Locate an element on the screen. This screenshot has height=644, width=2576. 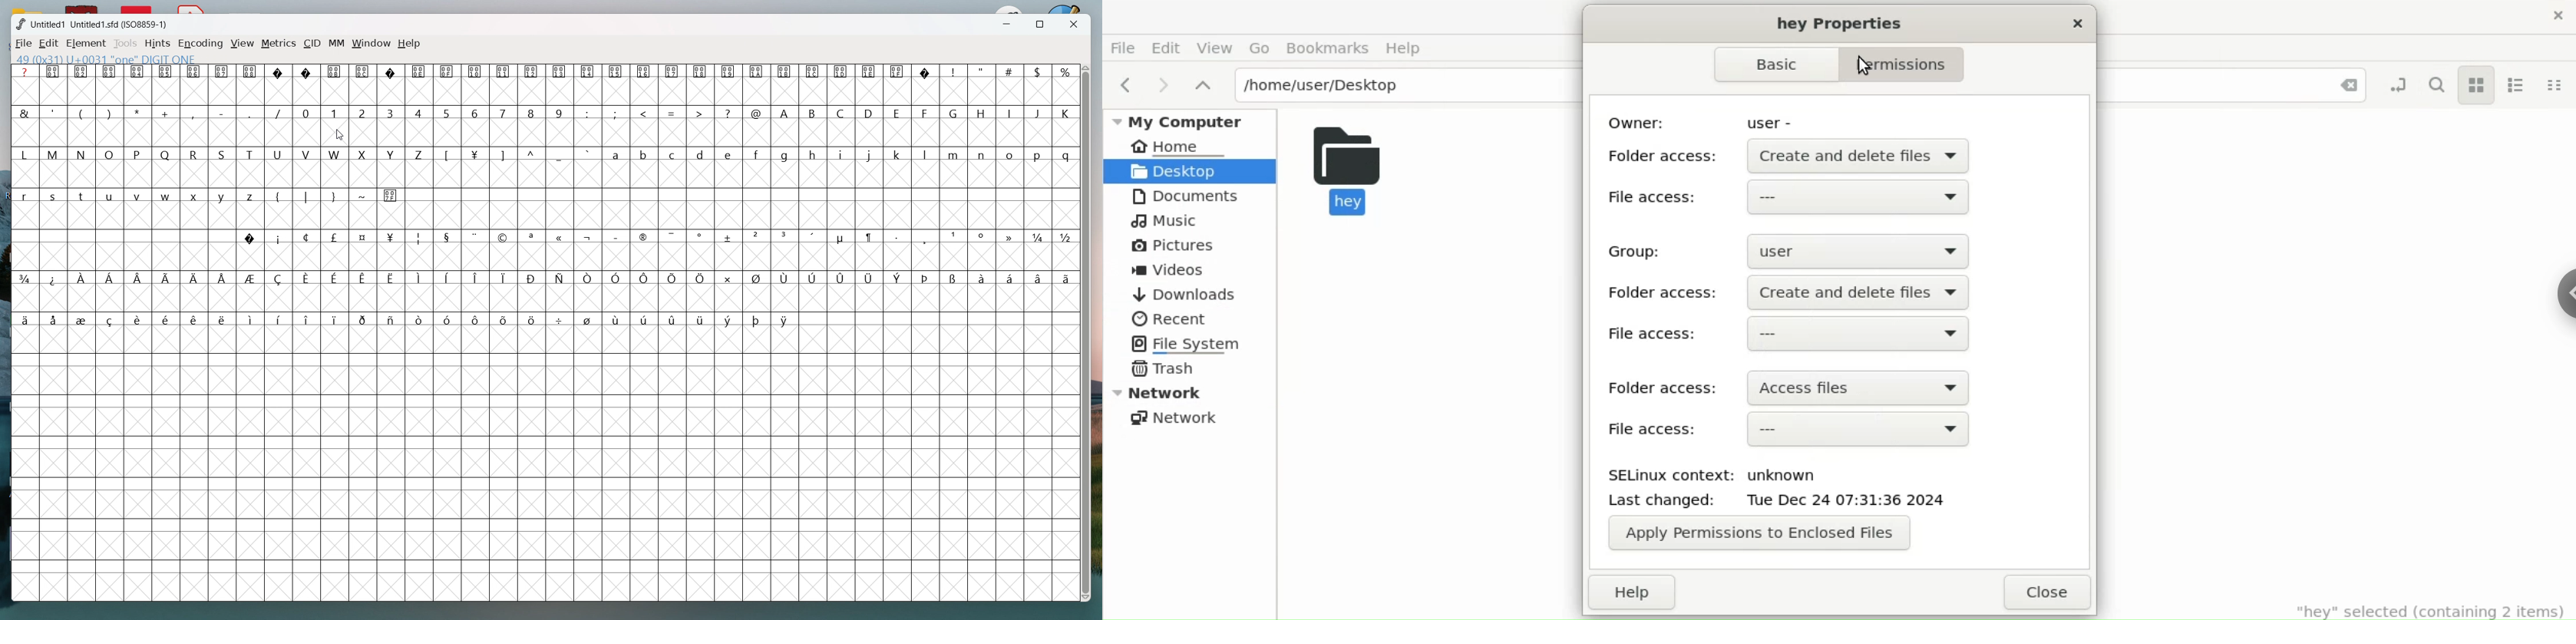
E is located at coordinates (899, 113).